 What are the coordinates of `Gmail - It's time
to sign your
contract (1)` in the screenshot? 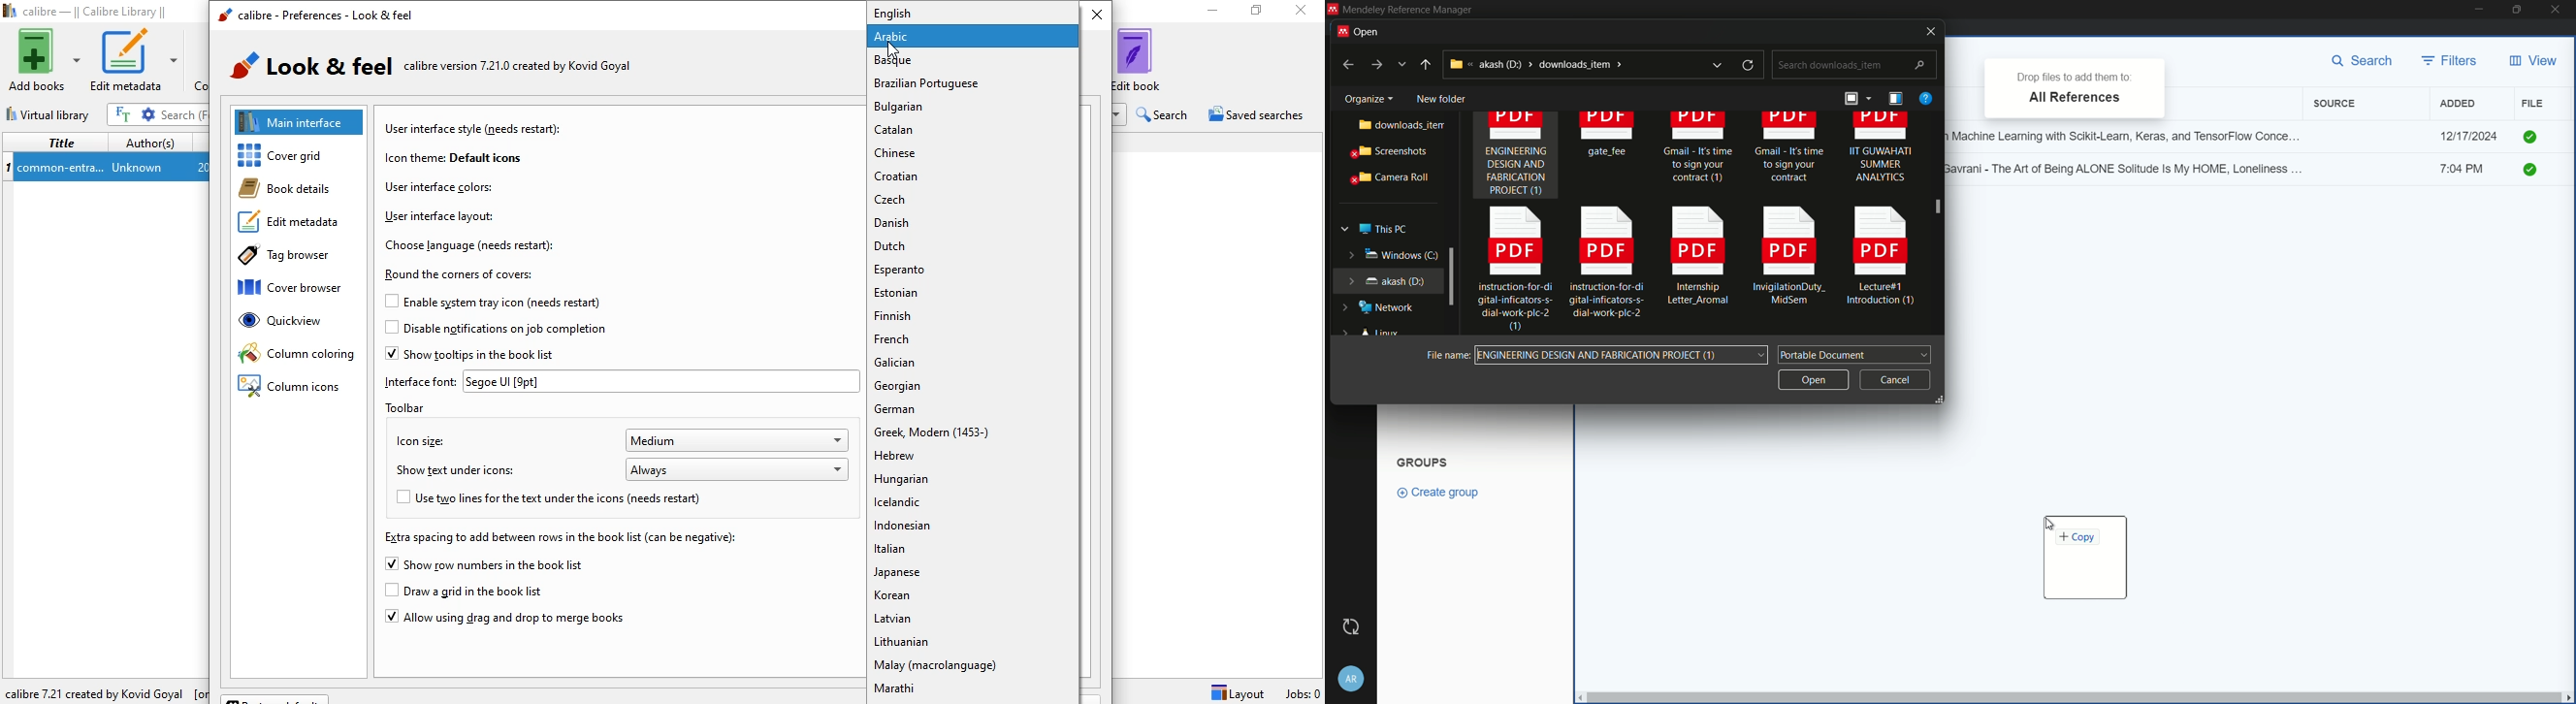 It's located at (1698, 153).